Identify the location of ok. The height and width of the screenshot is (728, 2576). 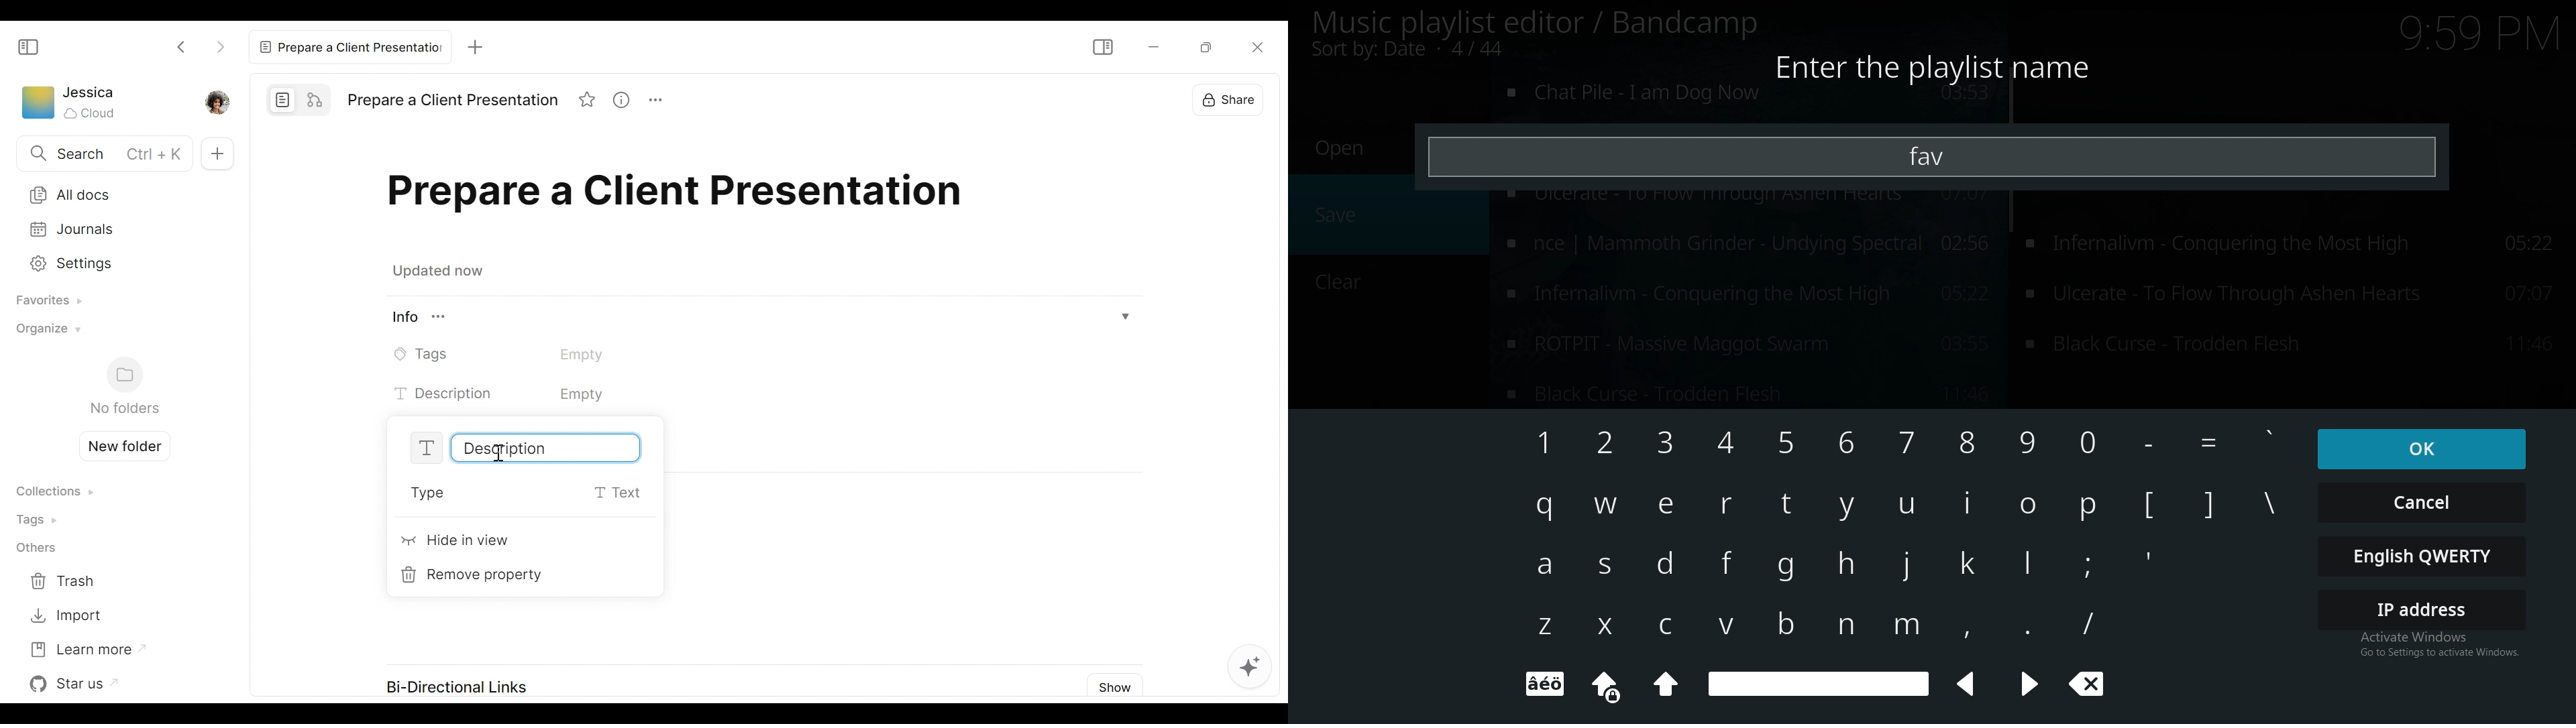
(2417, 447).